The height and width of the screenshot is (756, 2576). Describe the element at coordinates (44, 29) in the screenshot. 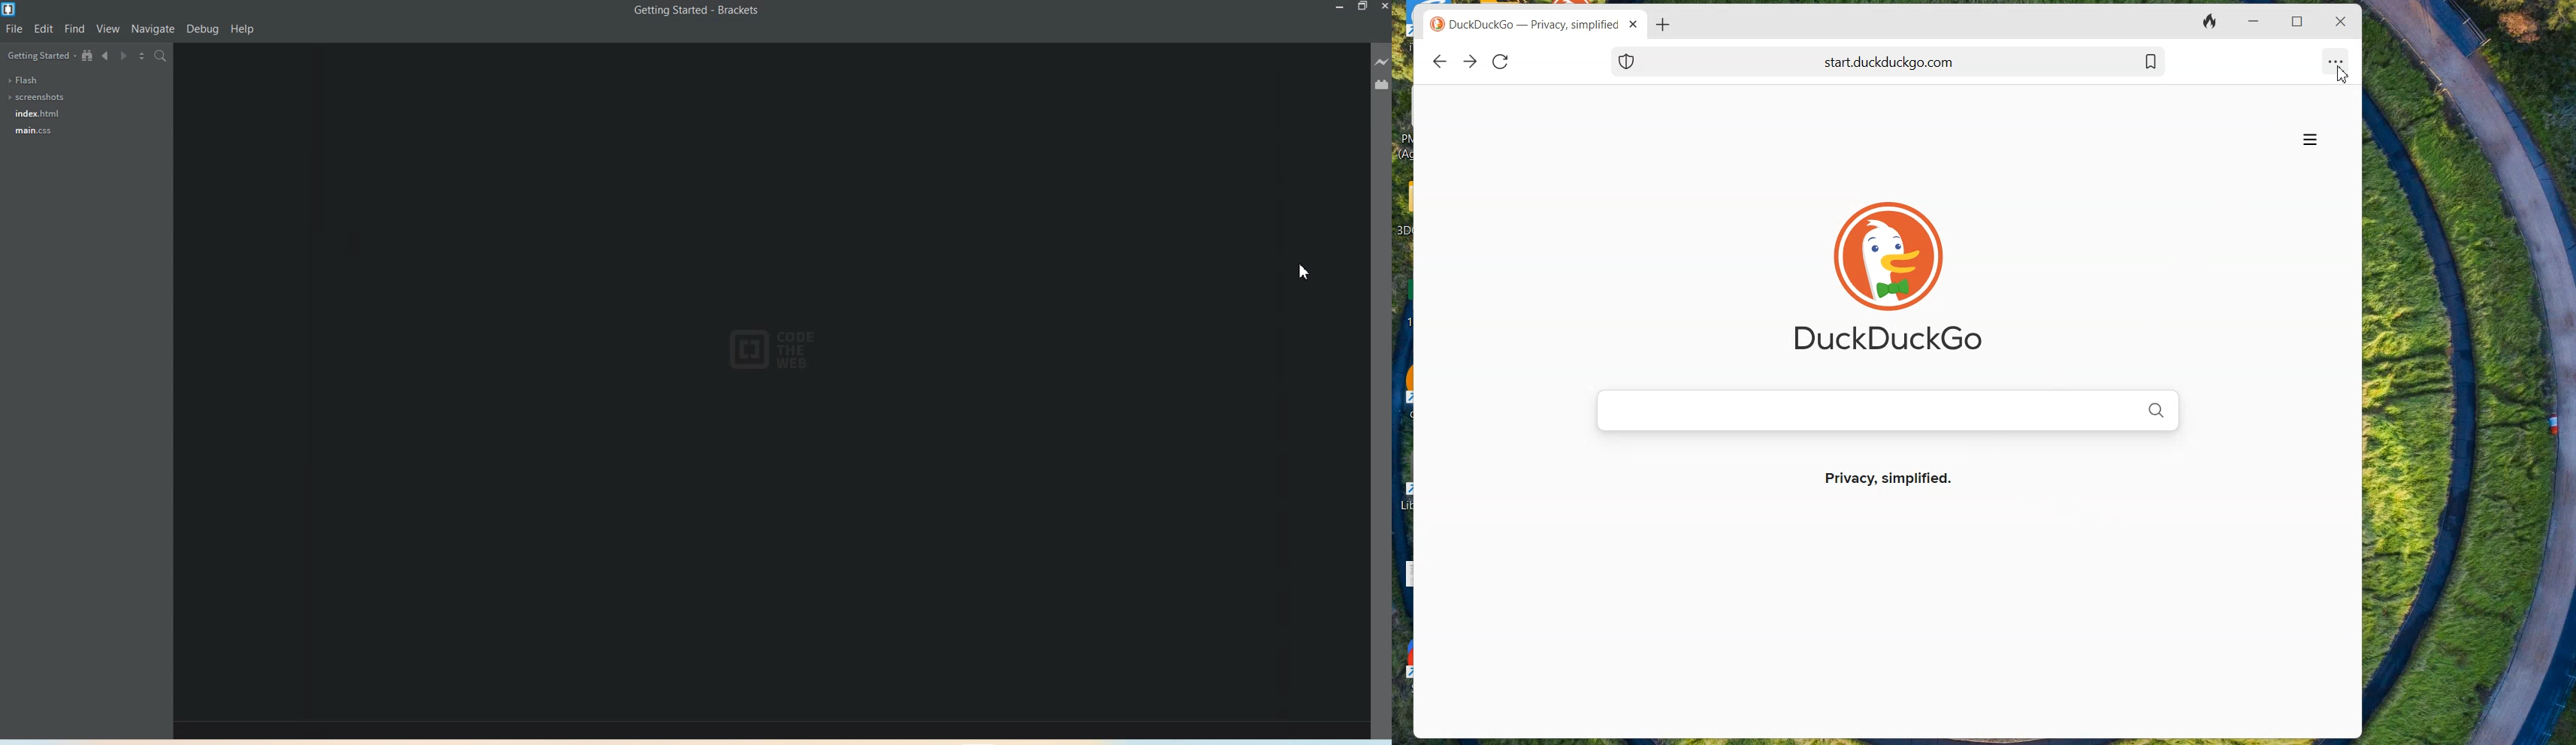

I see `Edit` at that location.